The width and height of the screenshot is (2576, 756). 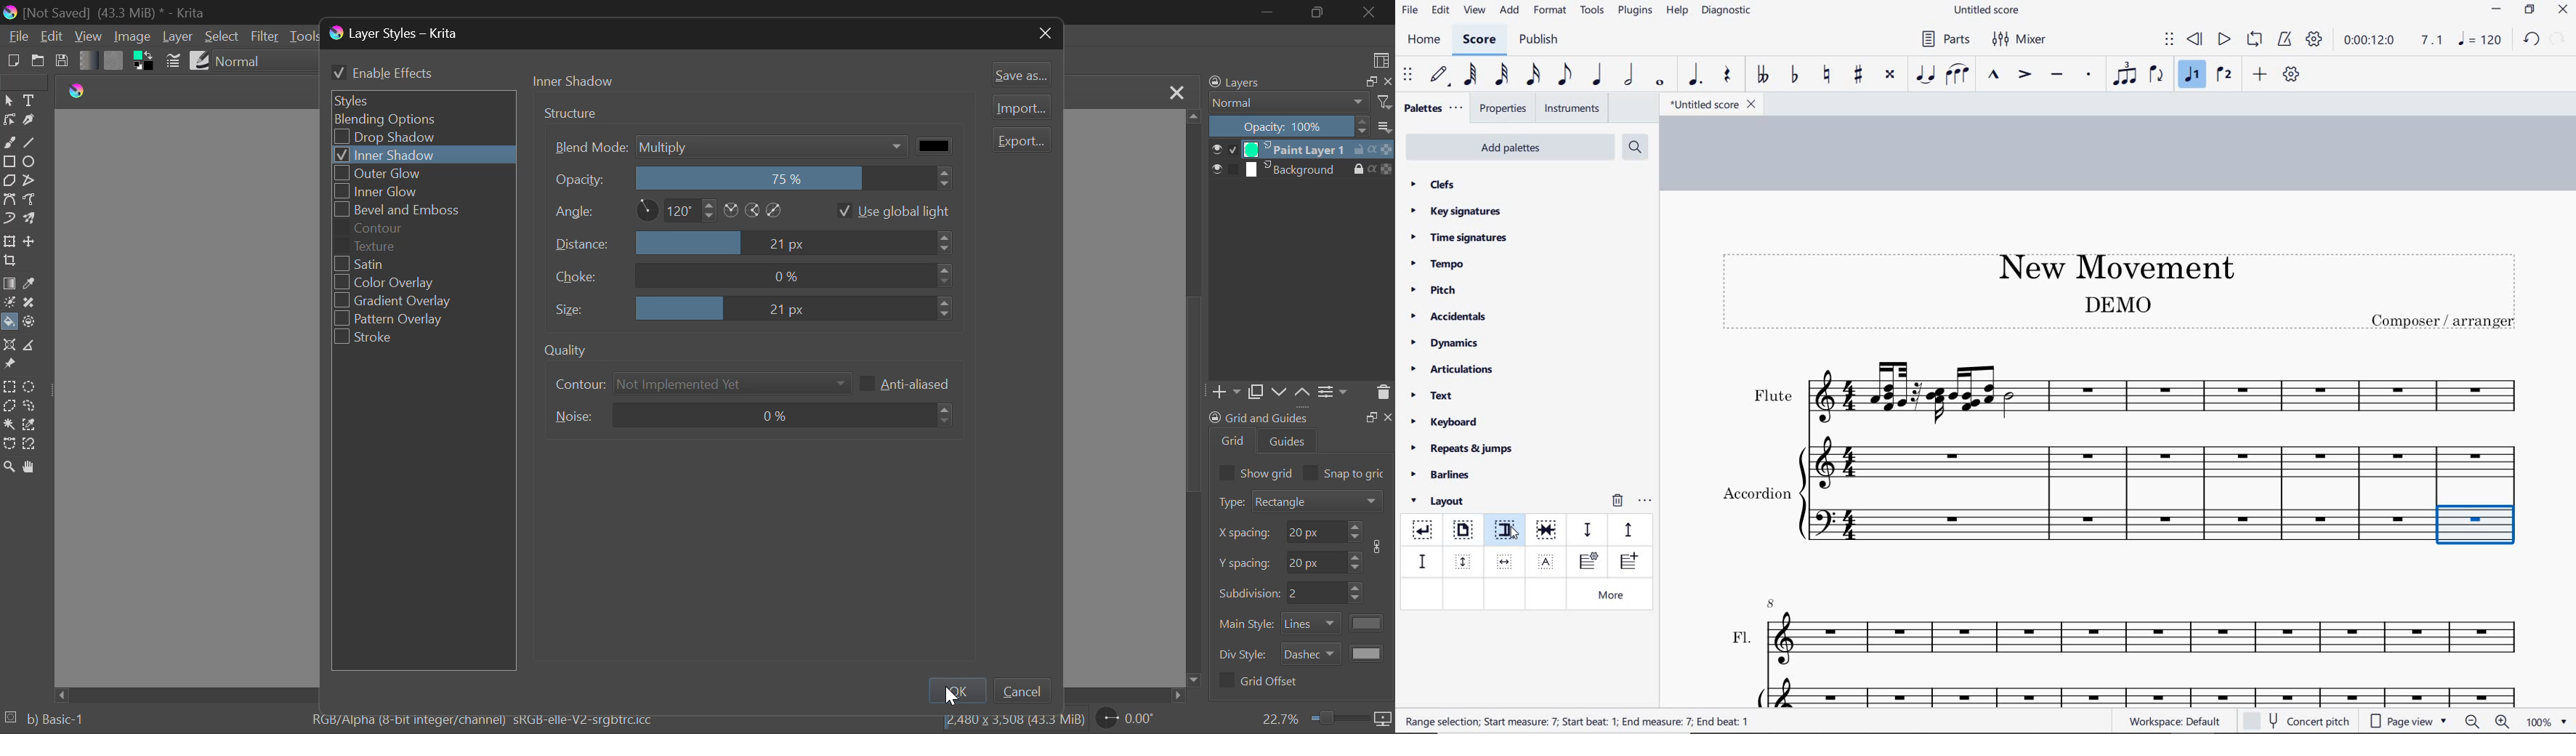 What do you see at coordinates (32, 219) in the screenshot?
I see `Multibrush Tool` at bounding box center [32, 219].